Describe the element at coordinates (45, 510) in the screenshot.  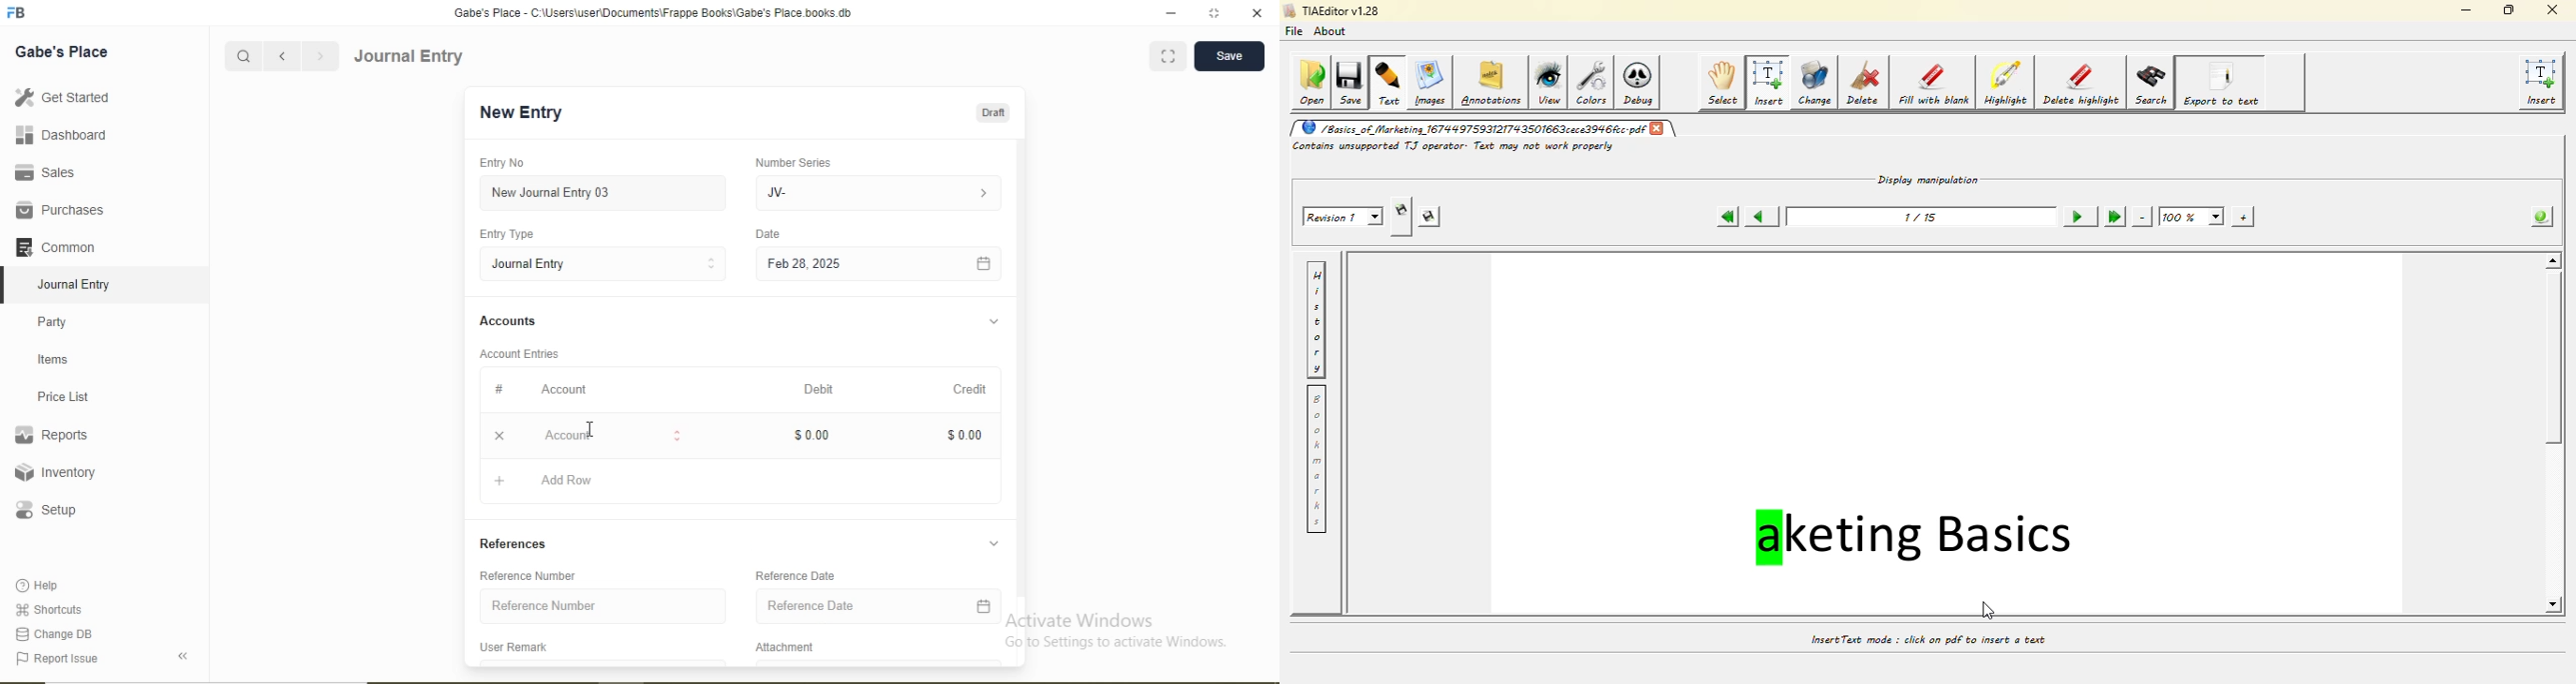
I see `Setup` at that location.